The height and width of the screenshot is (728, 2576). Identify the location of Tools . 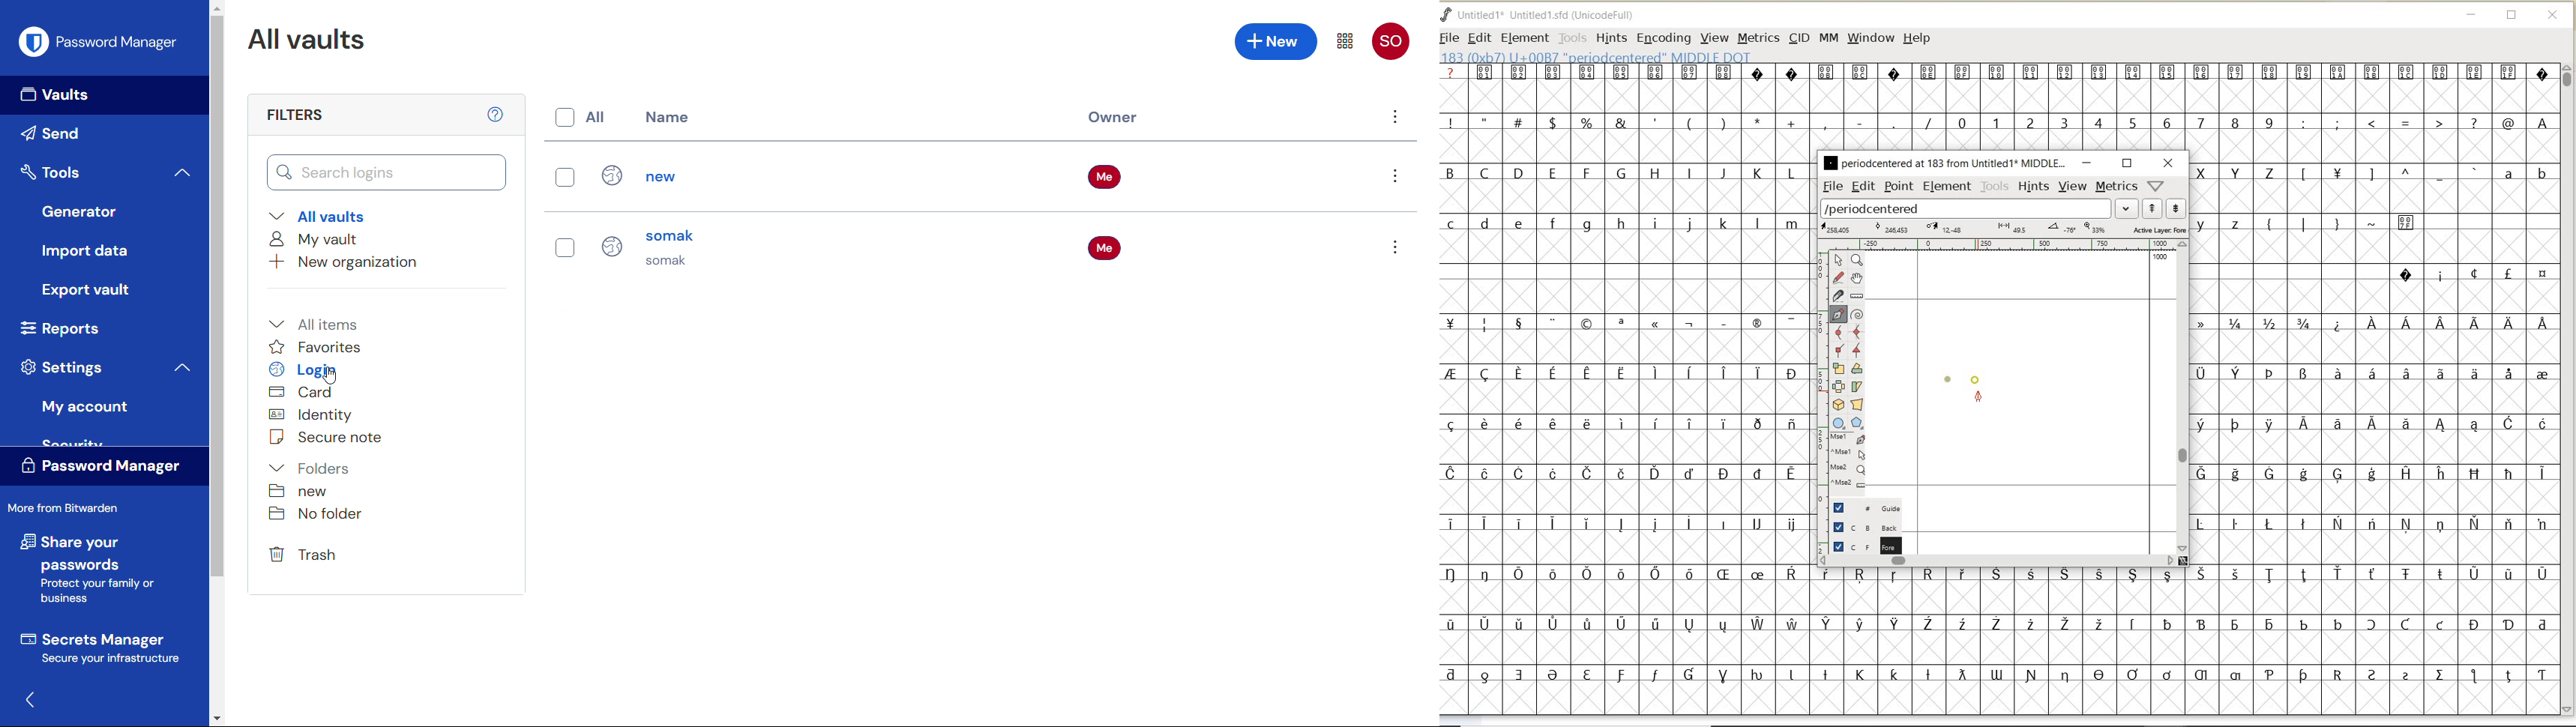
(82, 172).